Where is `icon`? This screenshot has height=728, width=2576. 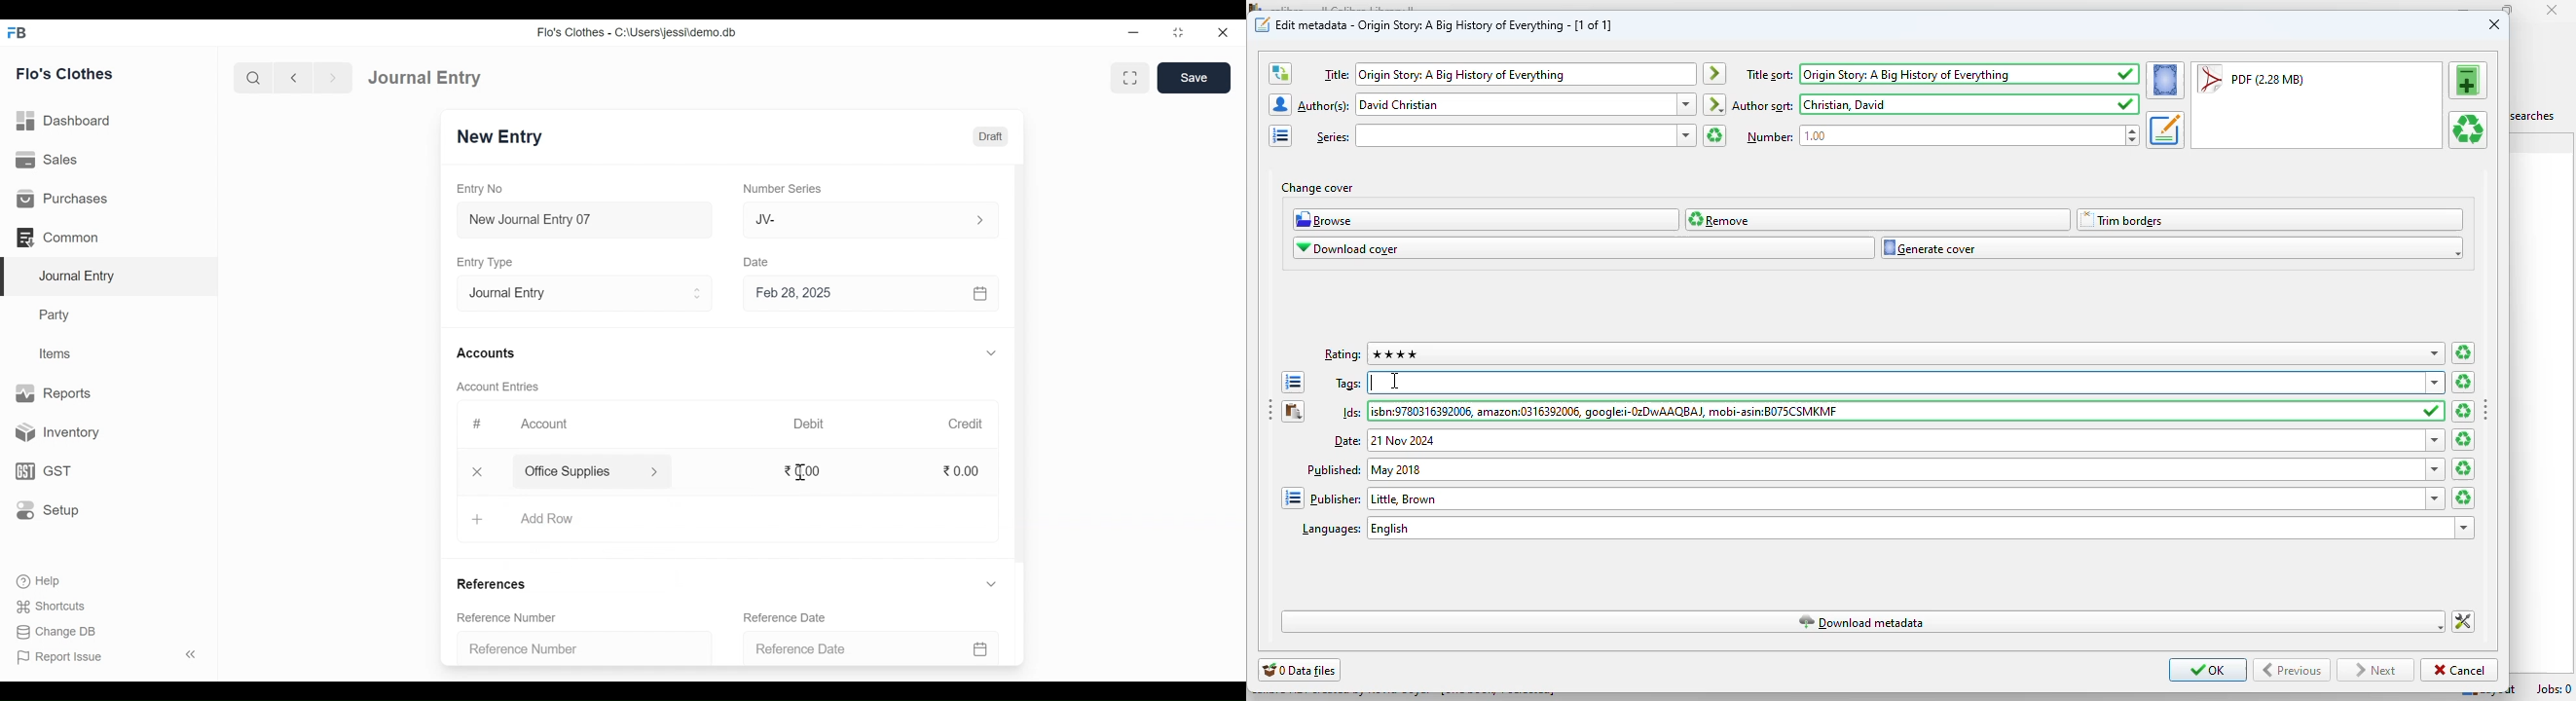
icon is located at coordinates (1263, 24).